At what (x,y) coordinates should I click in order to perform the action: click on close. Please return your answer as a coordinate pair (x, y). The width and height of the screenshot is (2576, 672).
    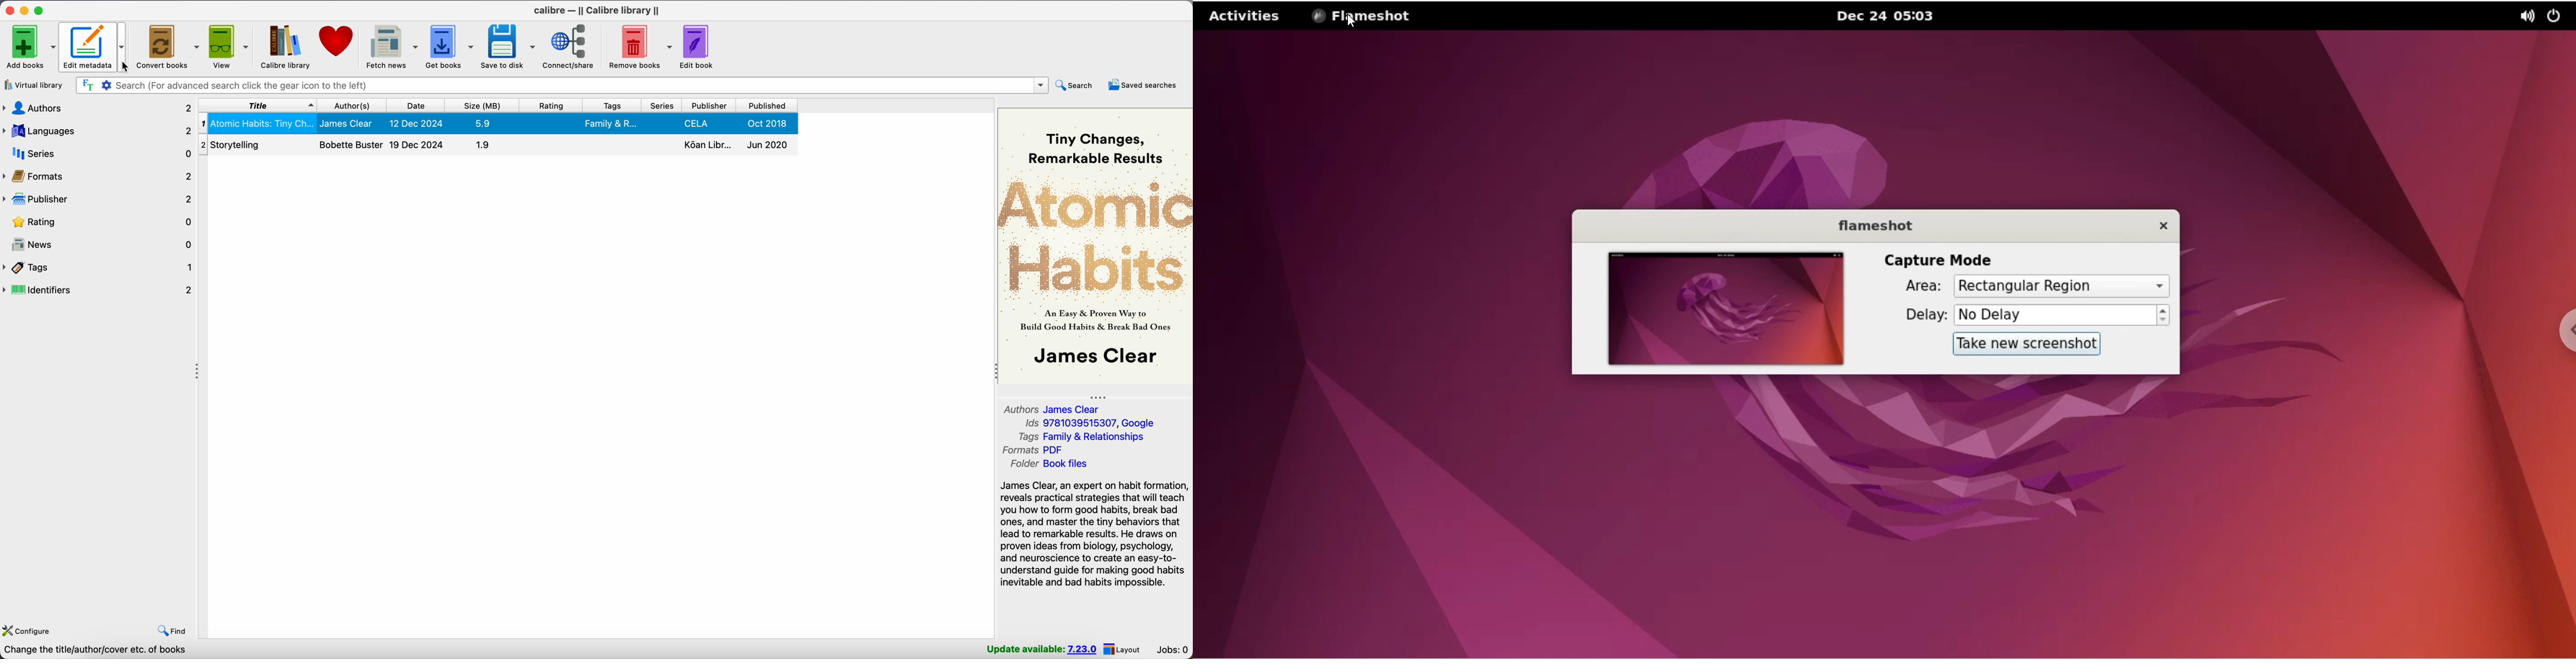
    Looking at the image, I should click on (2152, 227).